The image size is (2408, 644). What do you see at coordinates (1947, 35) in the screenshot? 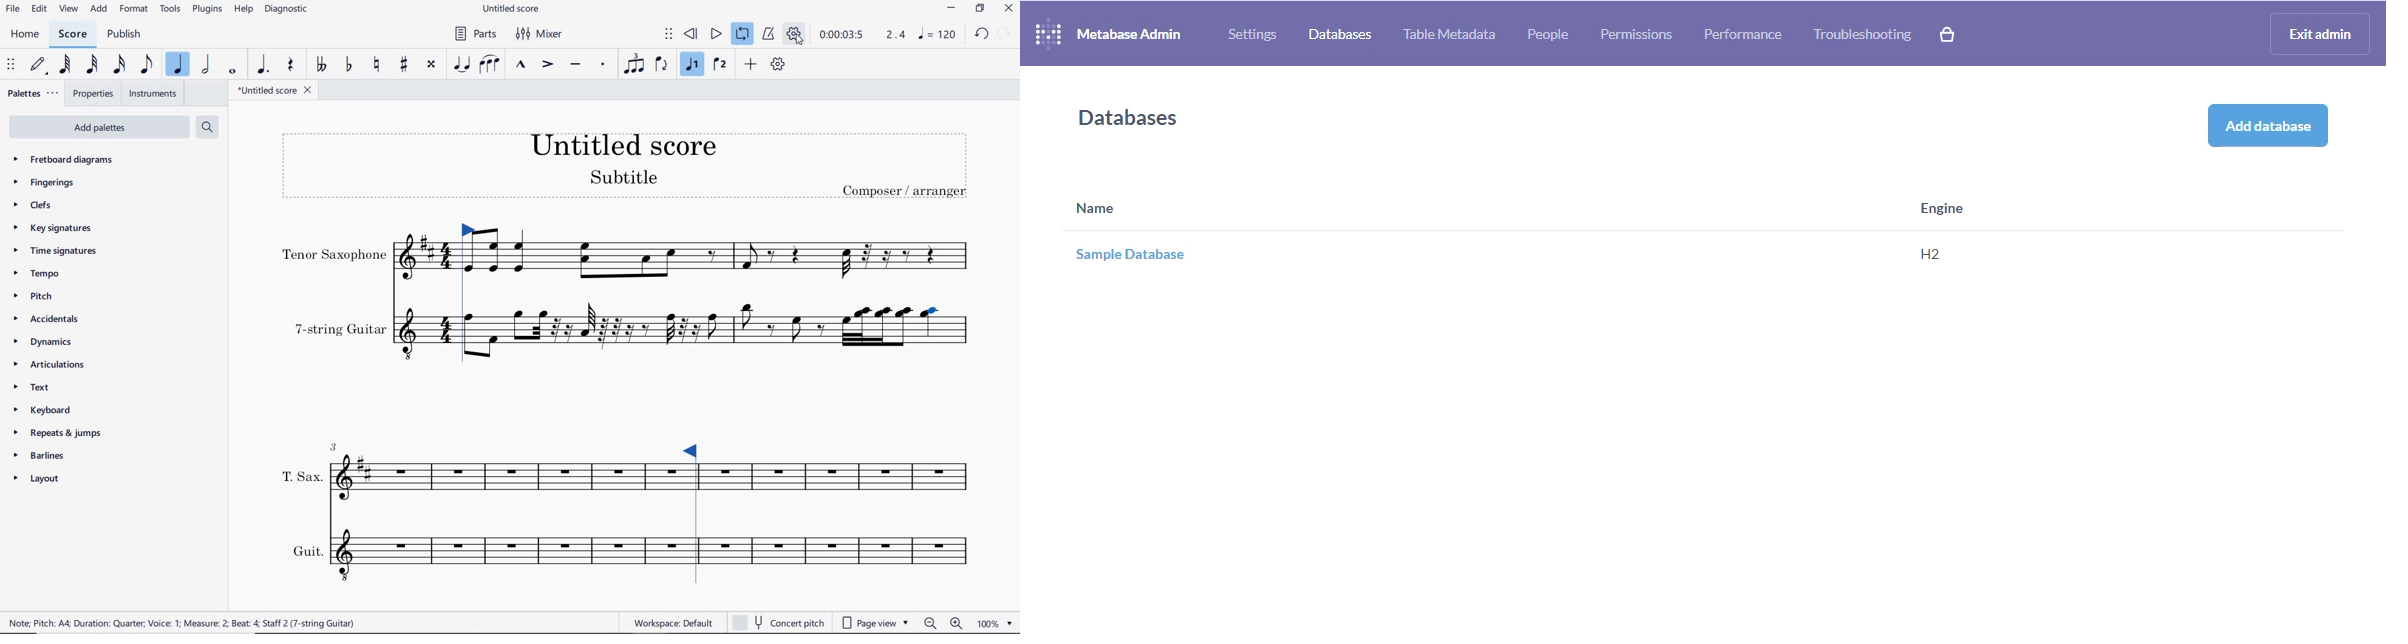
I see `explore paid features` at bounding box center [1947, 35].